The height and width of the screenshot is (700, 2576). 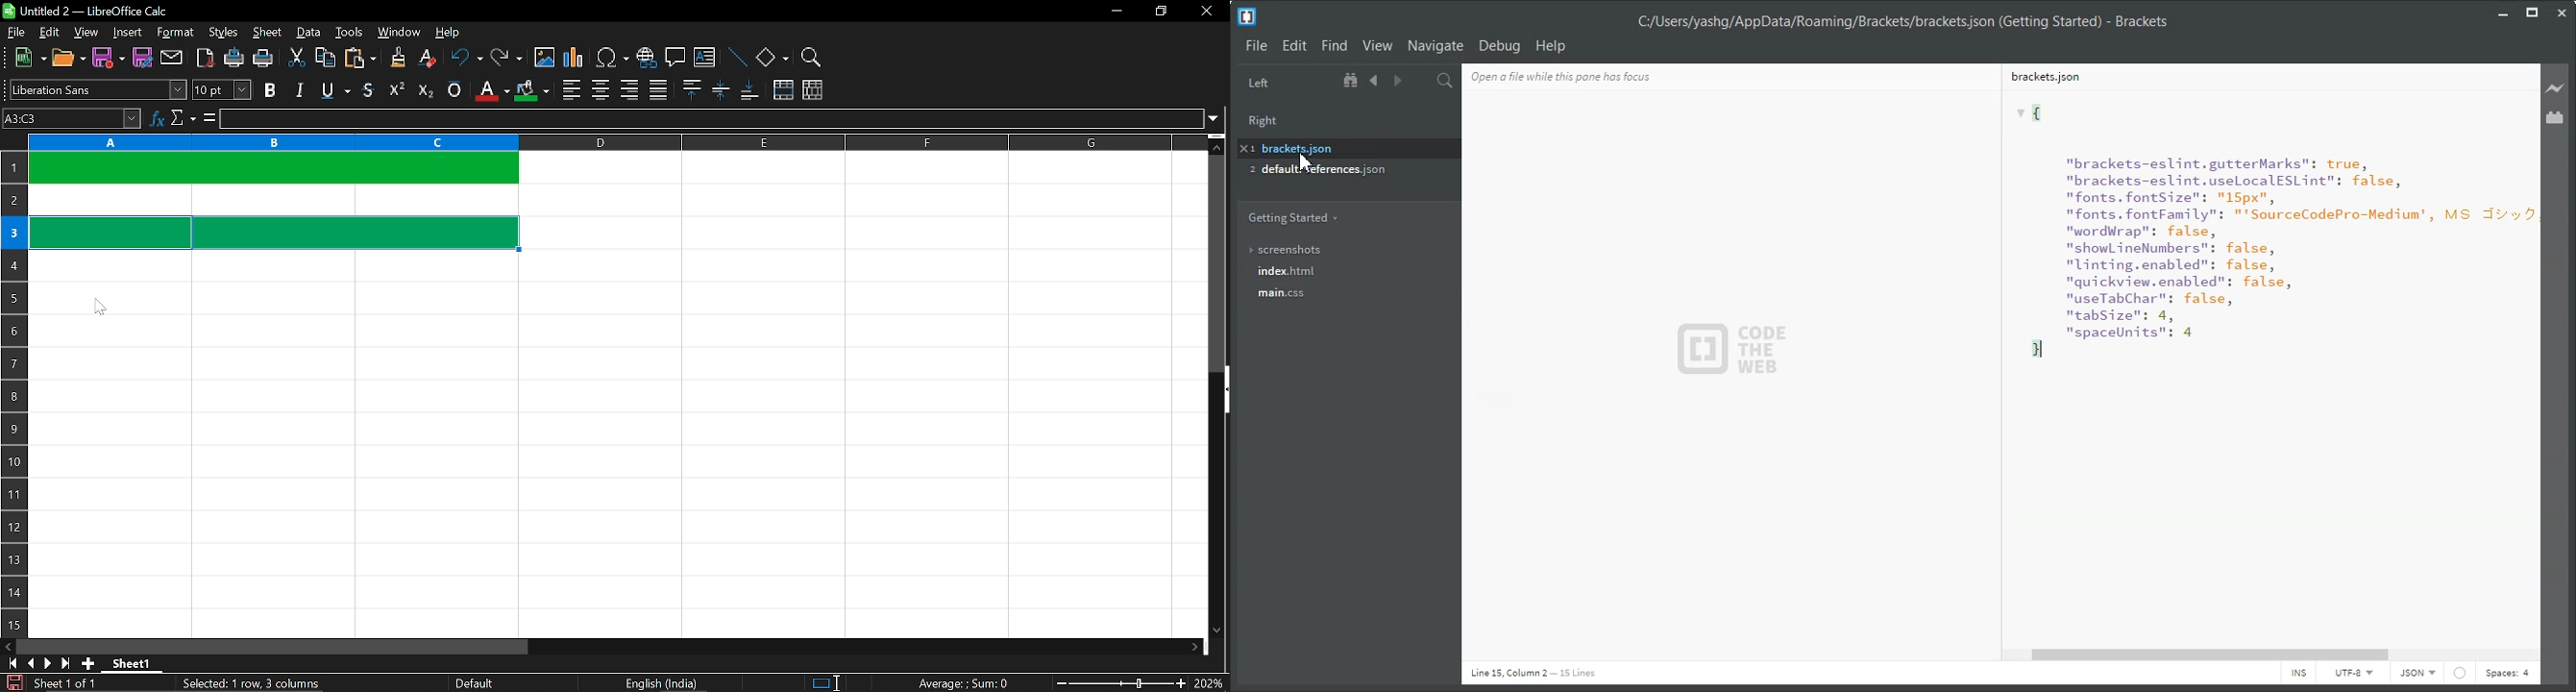 What do you see at coordinates (571, 88) in the screenshot?
I see `align left` at bounding box center [571, 88].